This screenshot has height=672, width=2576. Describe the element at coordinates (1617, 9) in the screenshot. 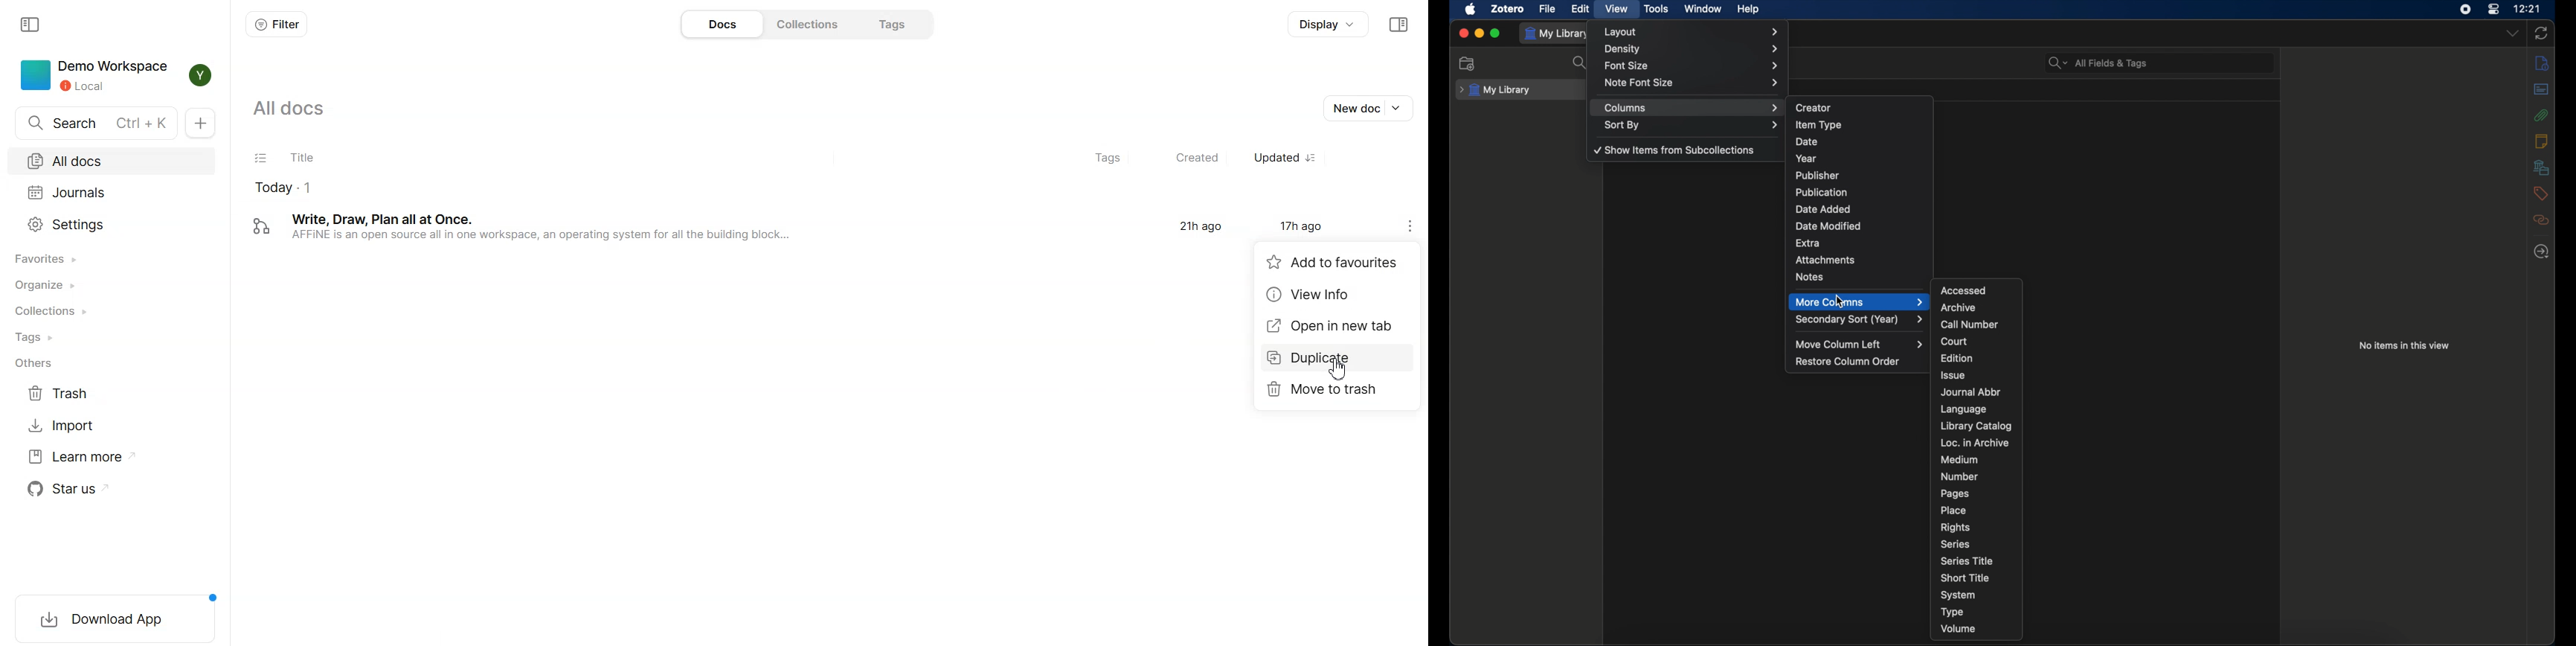

I see `view` at that location.